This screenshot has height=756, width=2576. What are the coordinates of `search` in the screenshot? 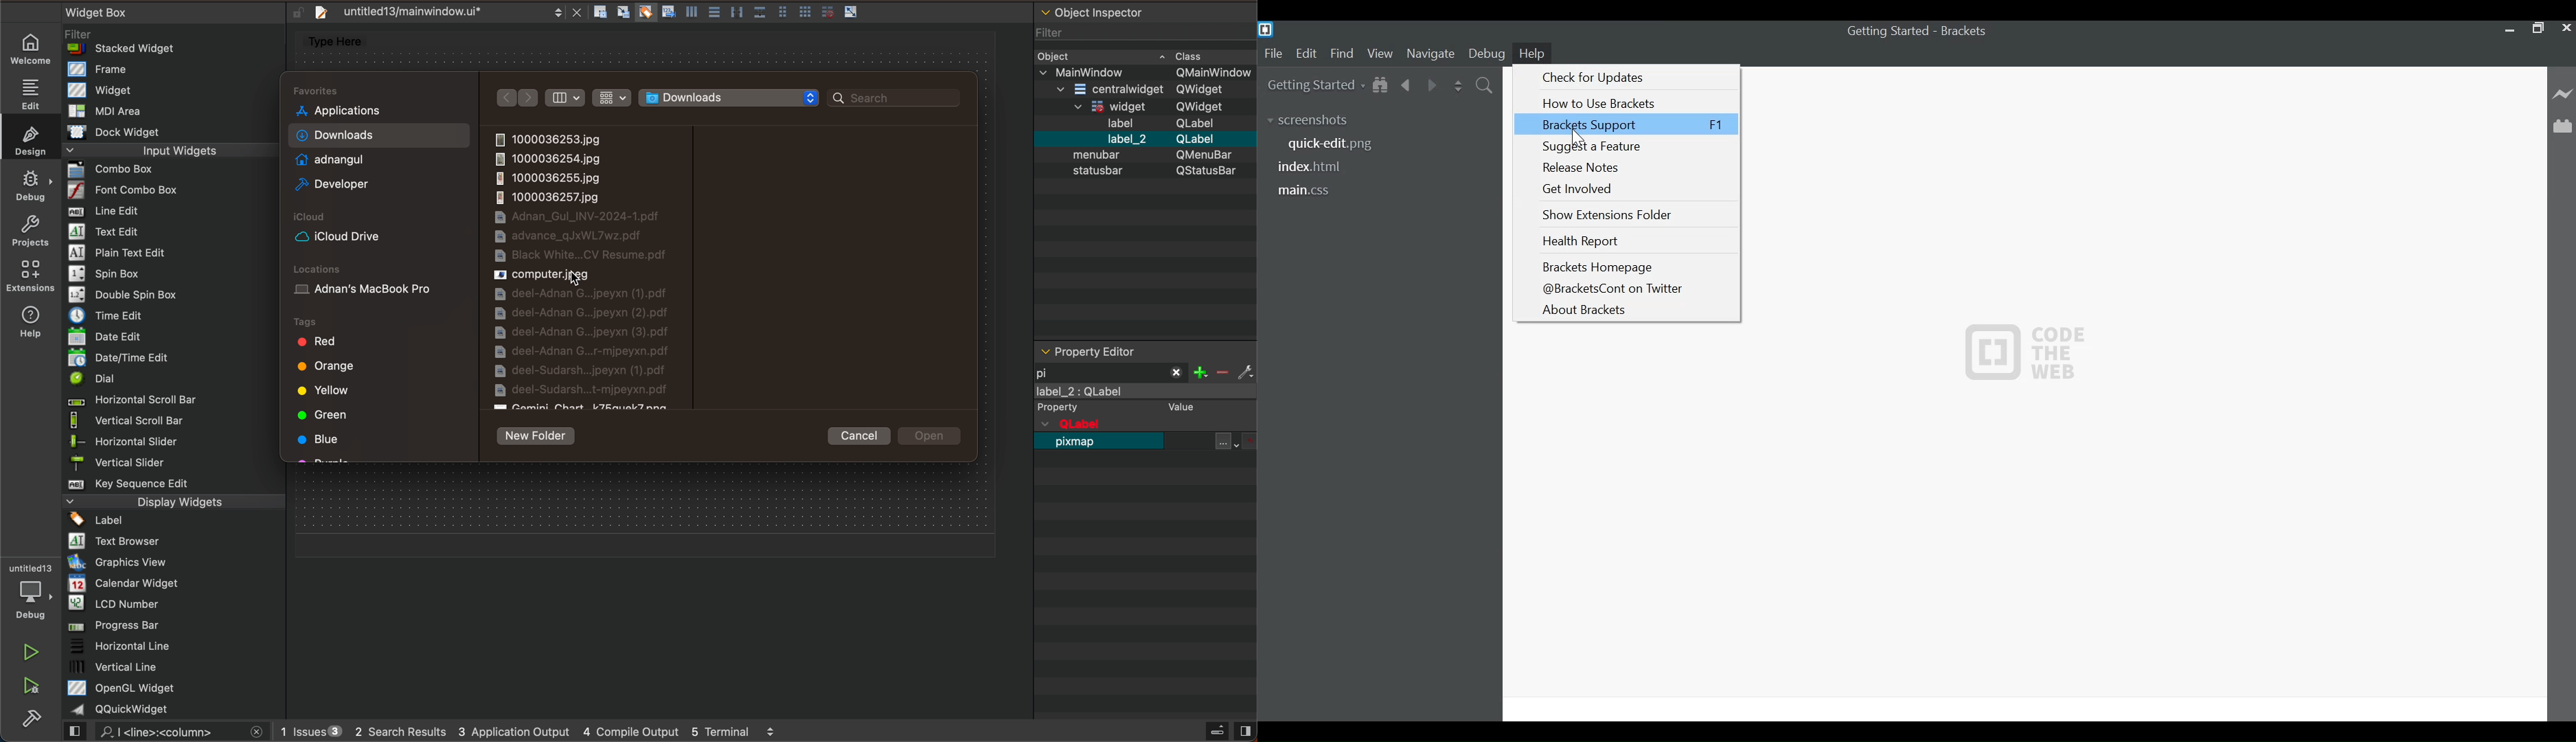 It's located at (170, 732).